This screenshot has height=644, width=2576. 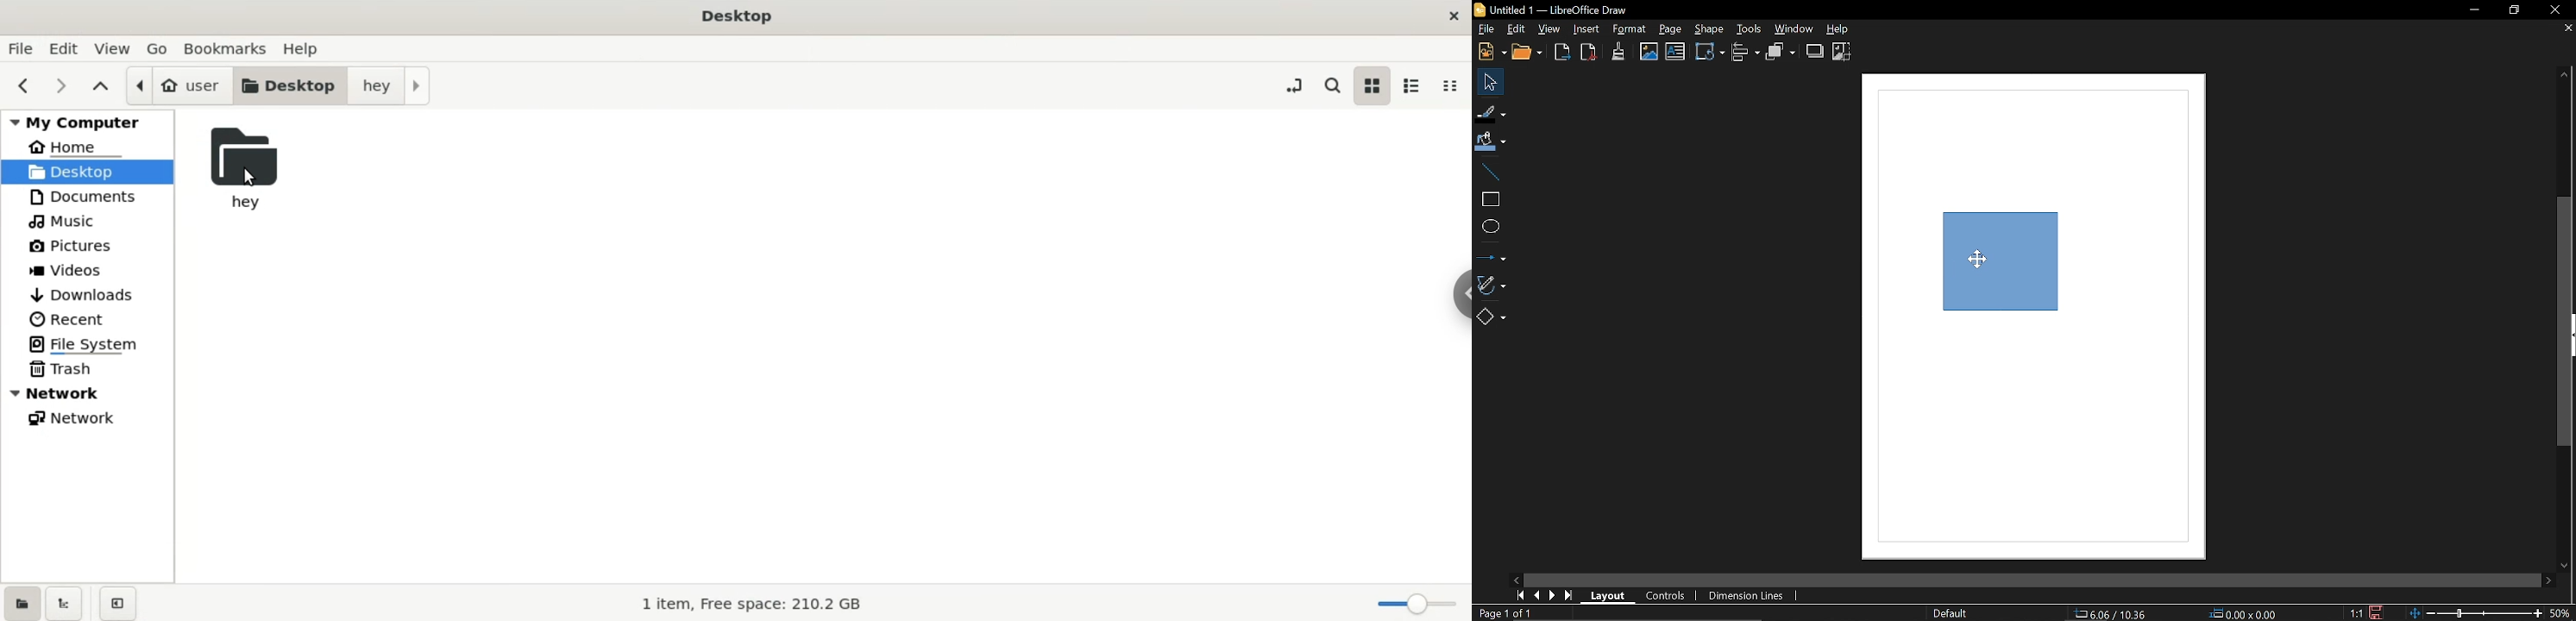 What do you see at coordinates (1744, 53) in the screenshot?
I see `Align` at bounding box center [1744, 53].